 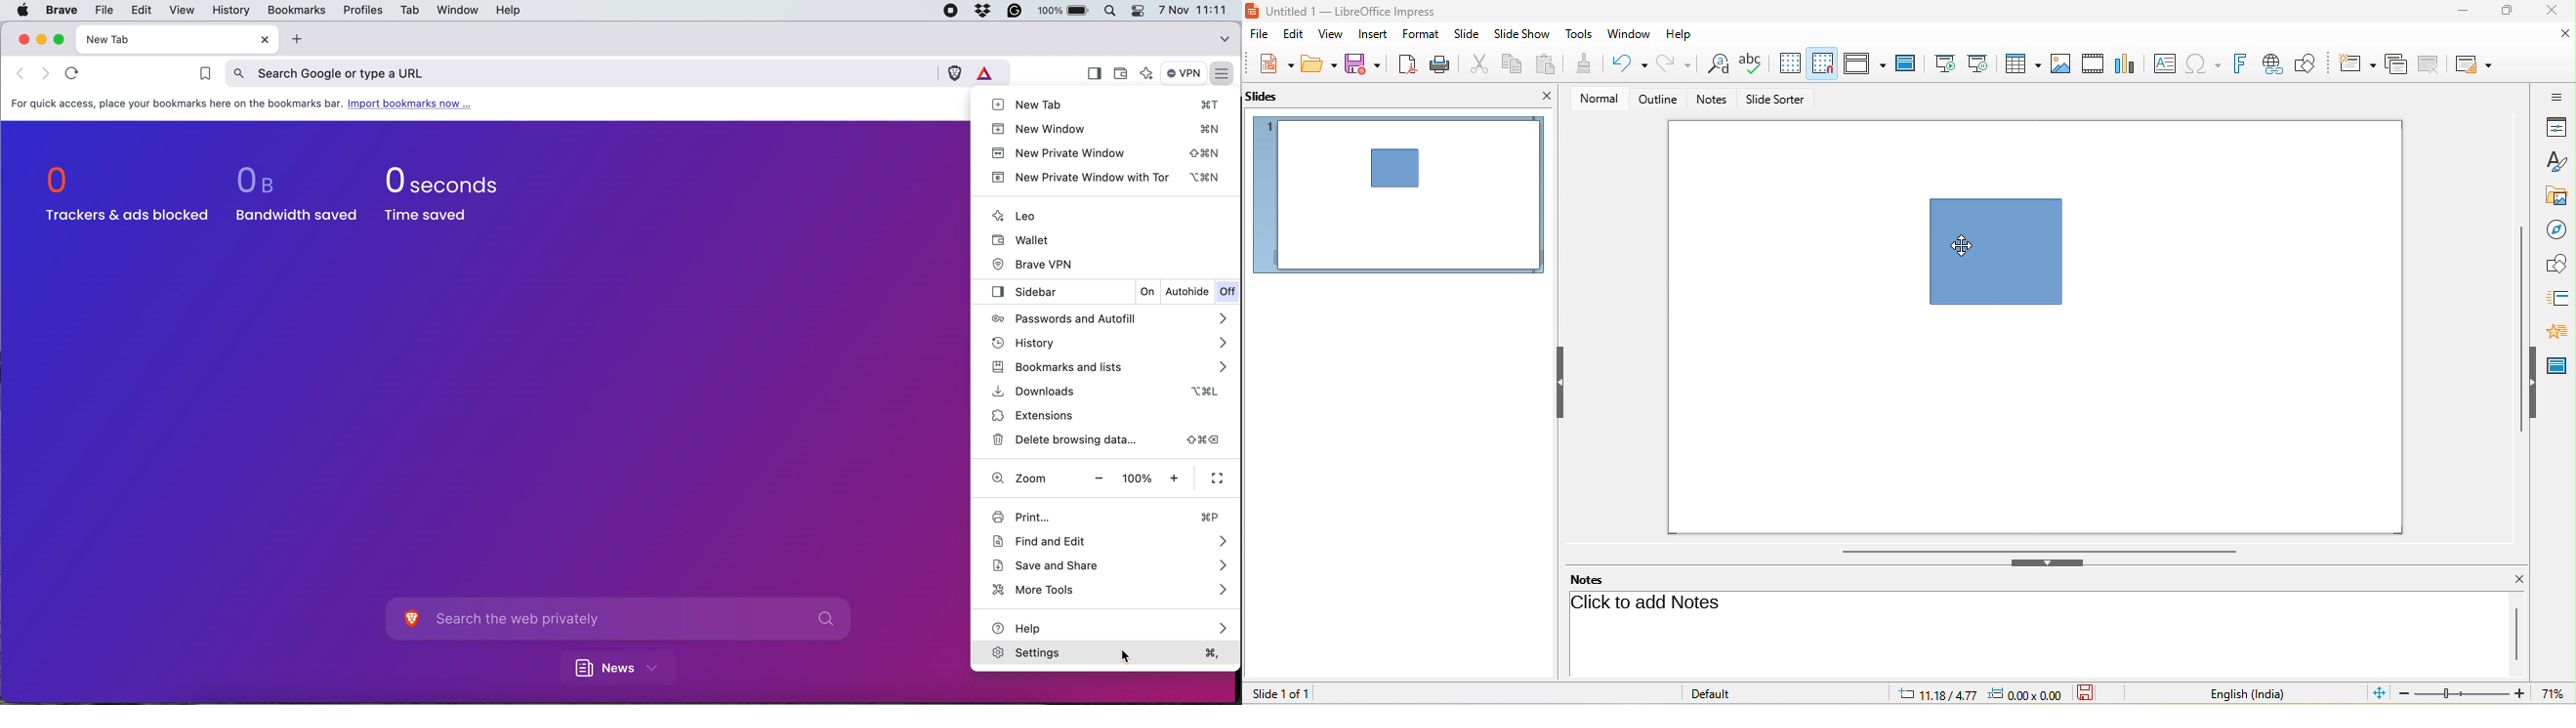 What do you see at coordinates (2125, 62) in the screenshot?
I see `chart` at bounding box center [2125, 62].